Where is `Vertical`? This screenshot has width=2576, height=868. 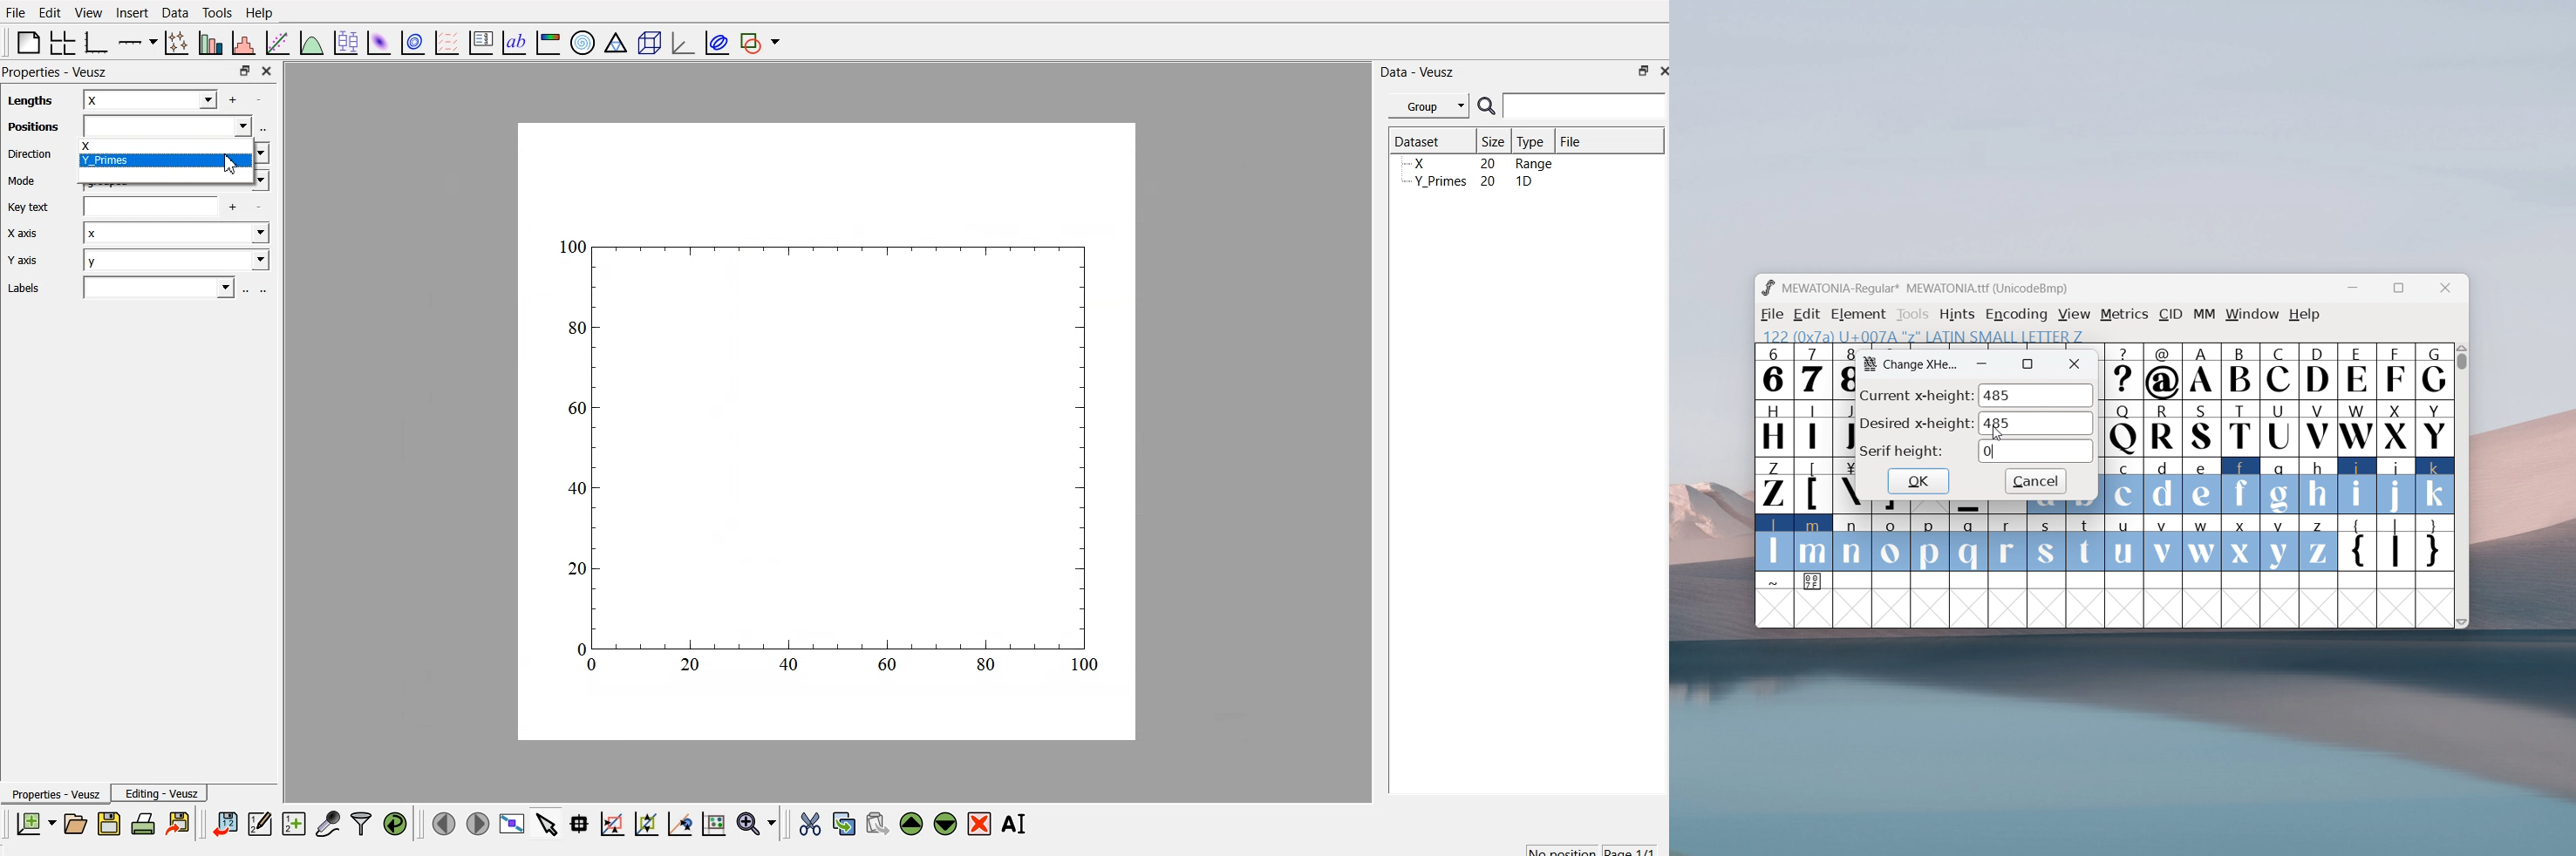 Vertical is located at coordinates (2463, 483).